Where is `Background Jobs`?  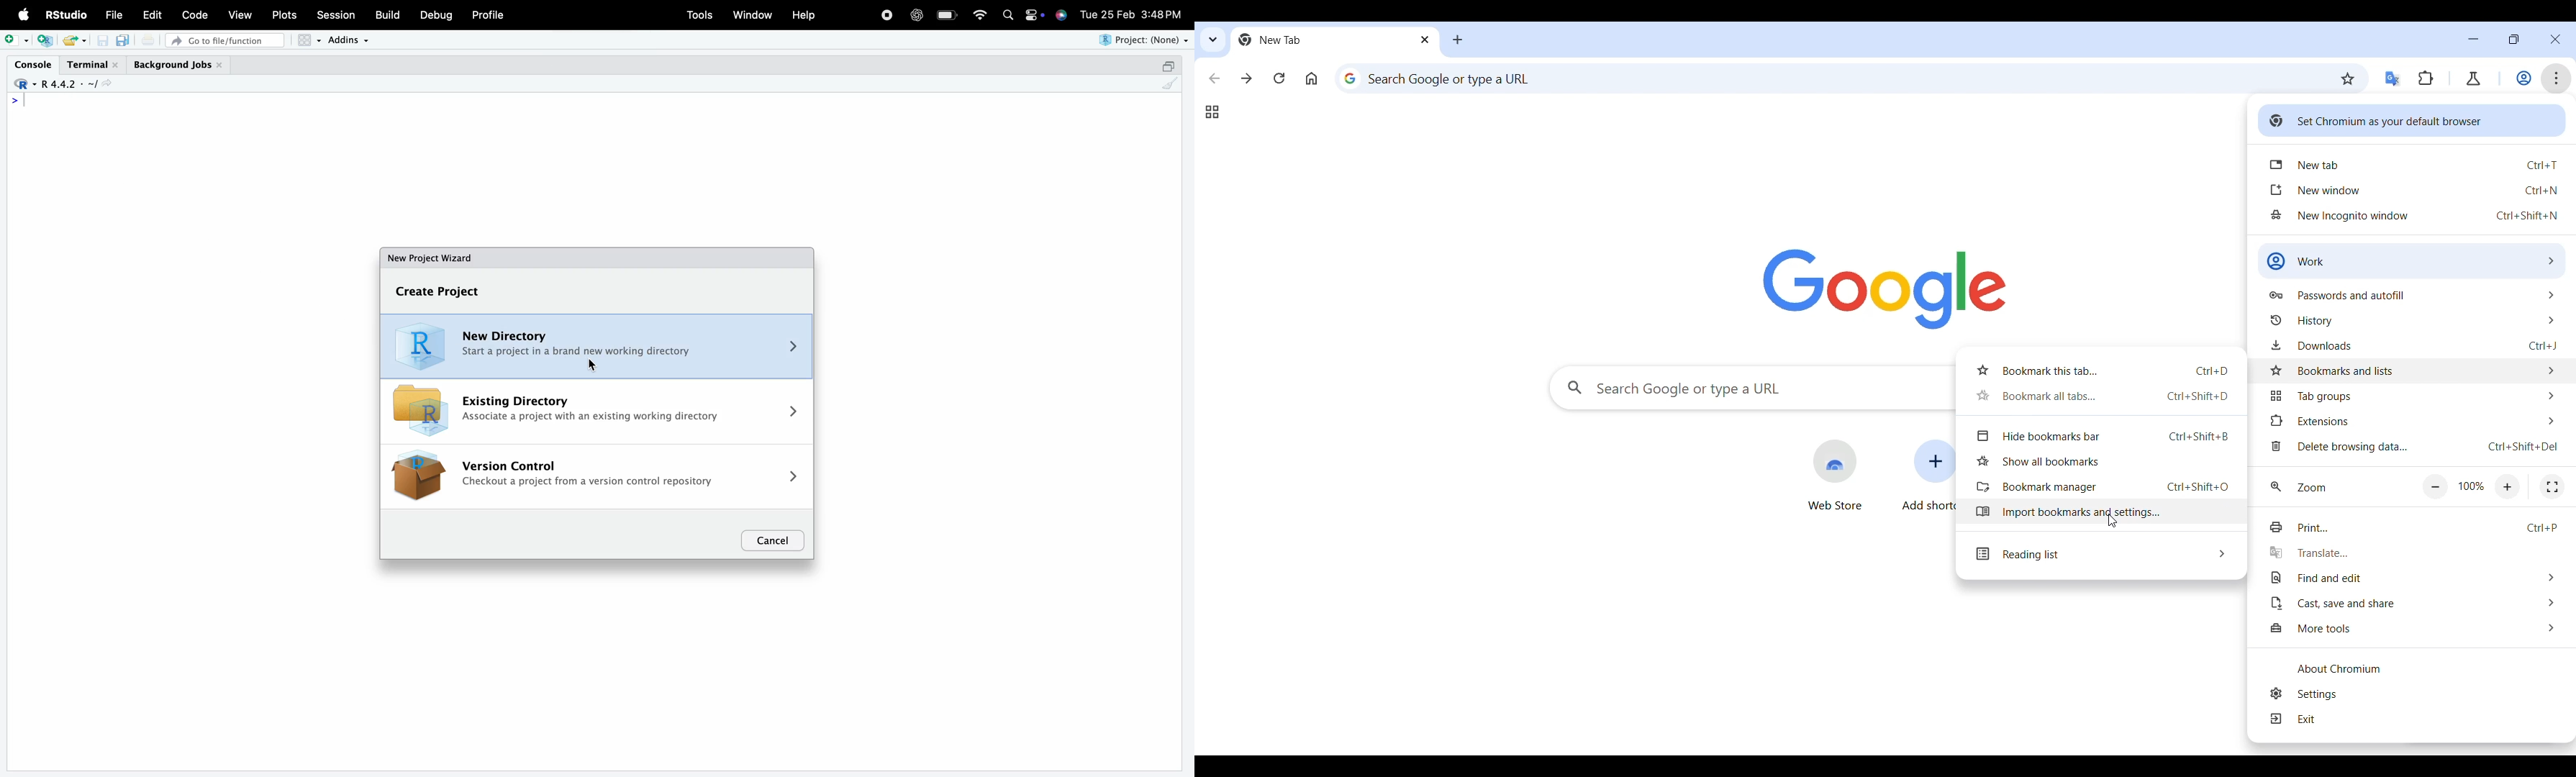
Background Jobs is located at coordinates (178, 65).